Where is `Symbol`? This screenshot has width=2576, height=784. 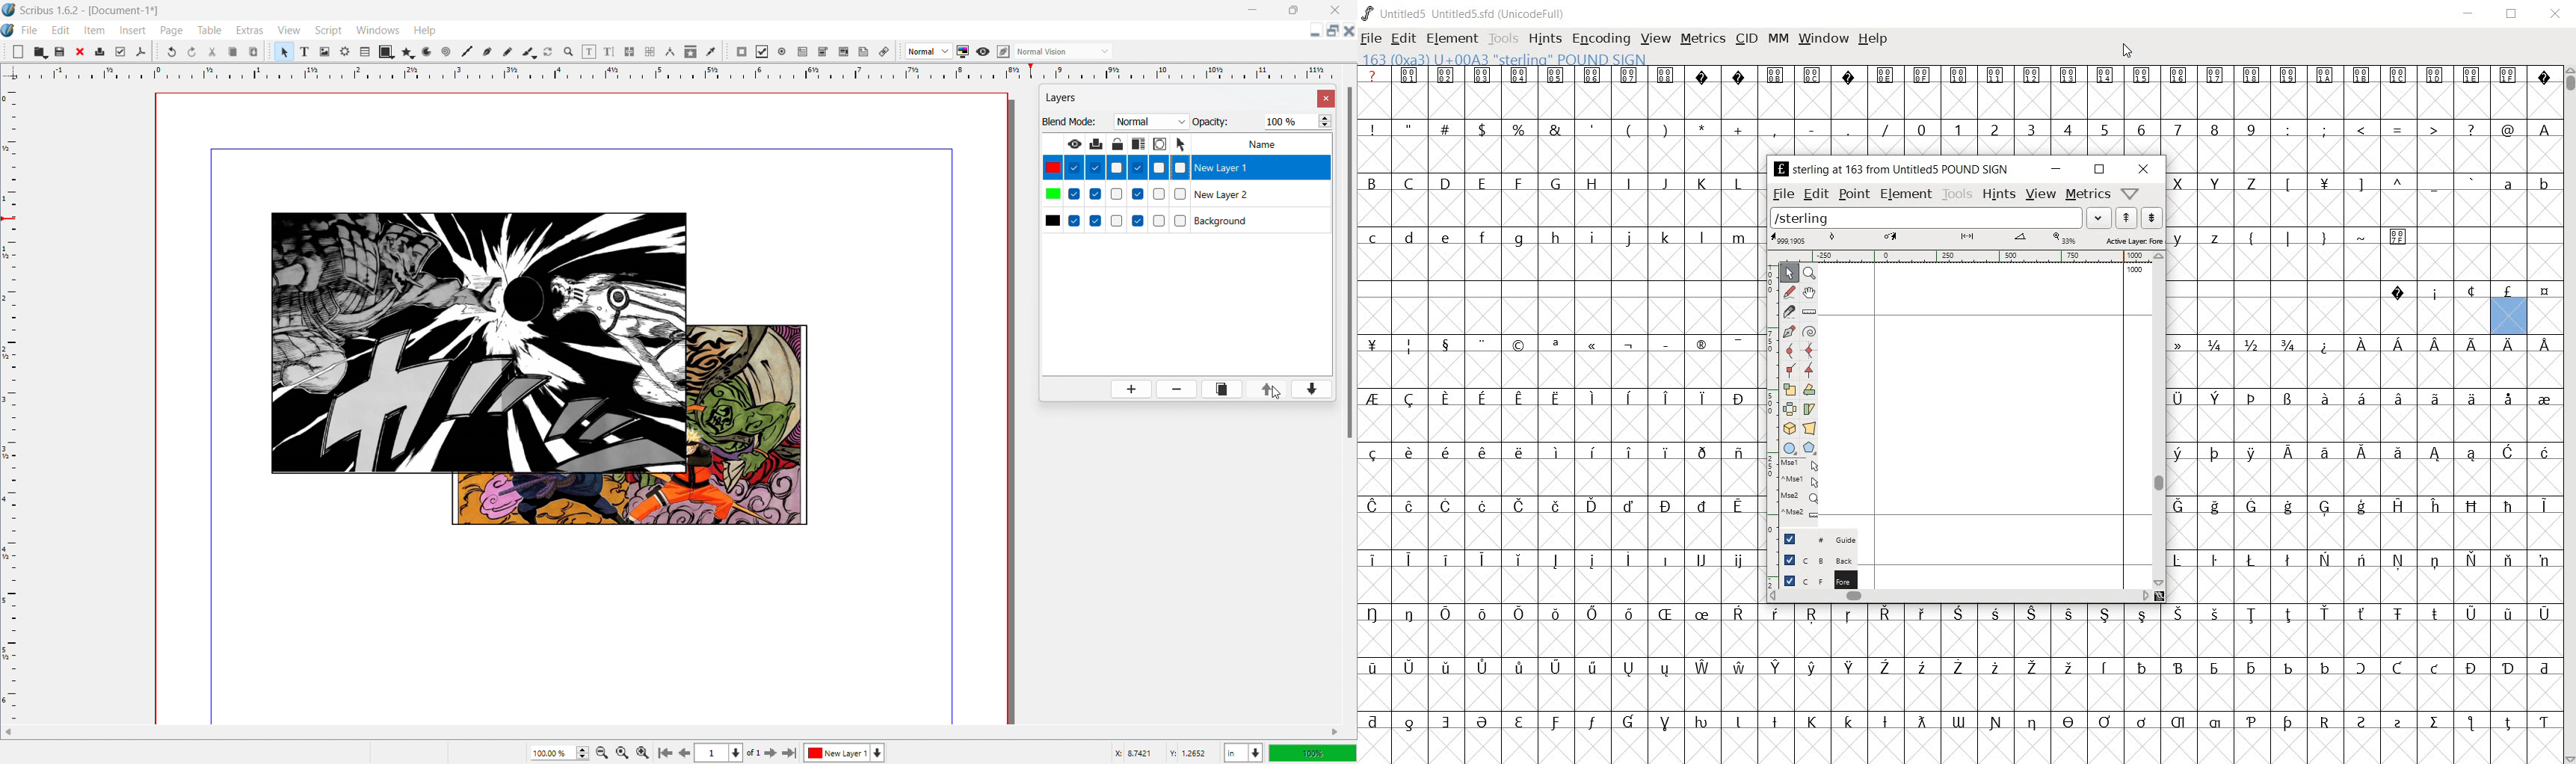
Symbol is located at coordinates (1666, 668).